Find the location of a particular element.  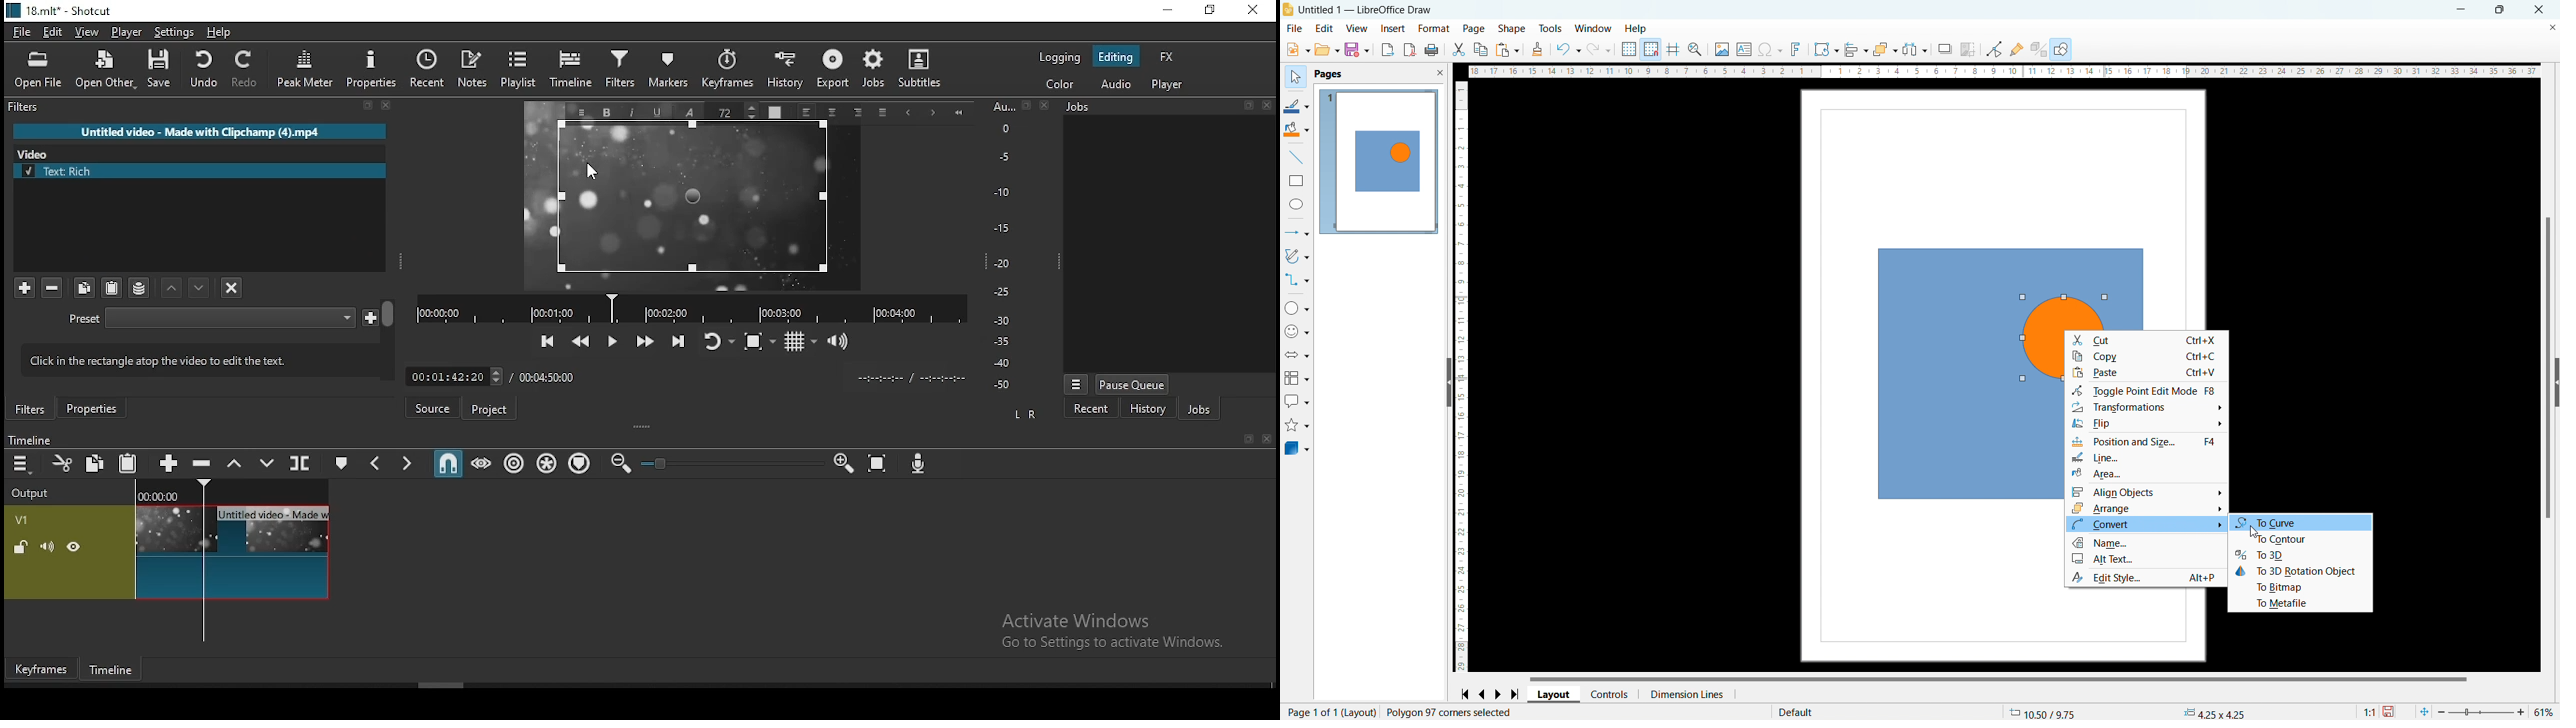

show draw functions is located at coordinates (2063, 49).